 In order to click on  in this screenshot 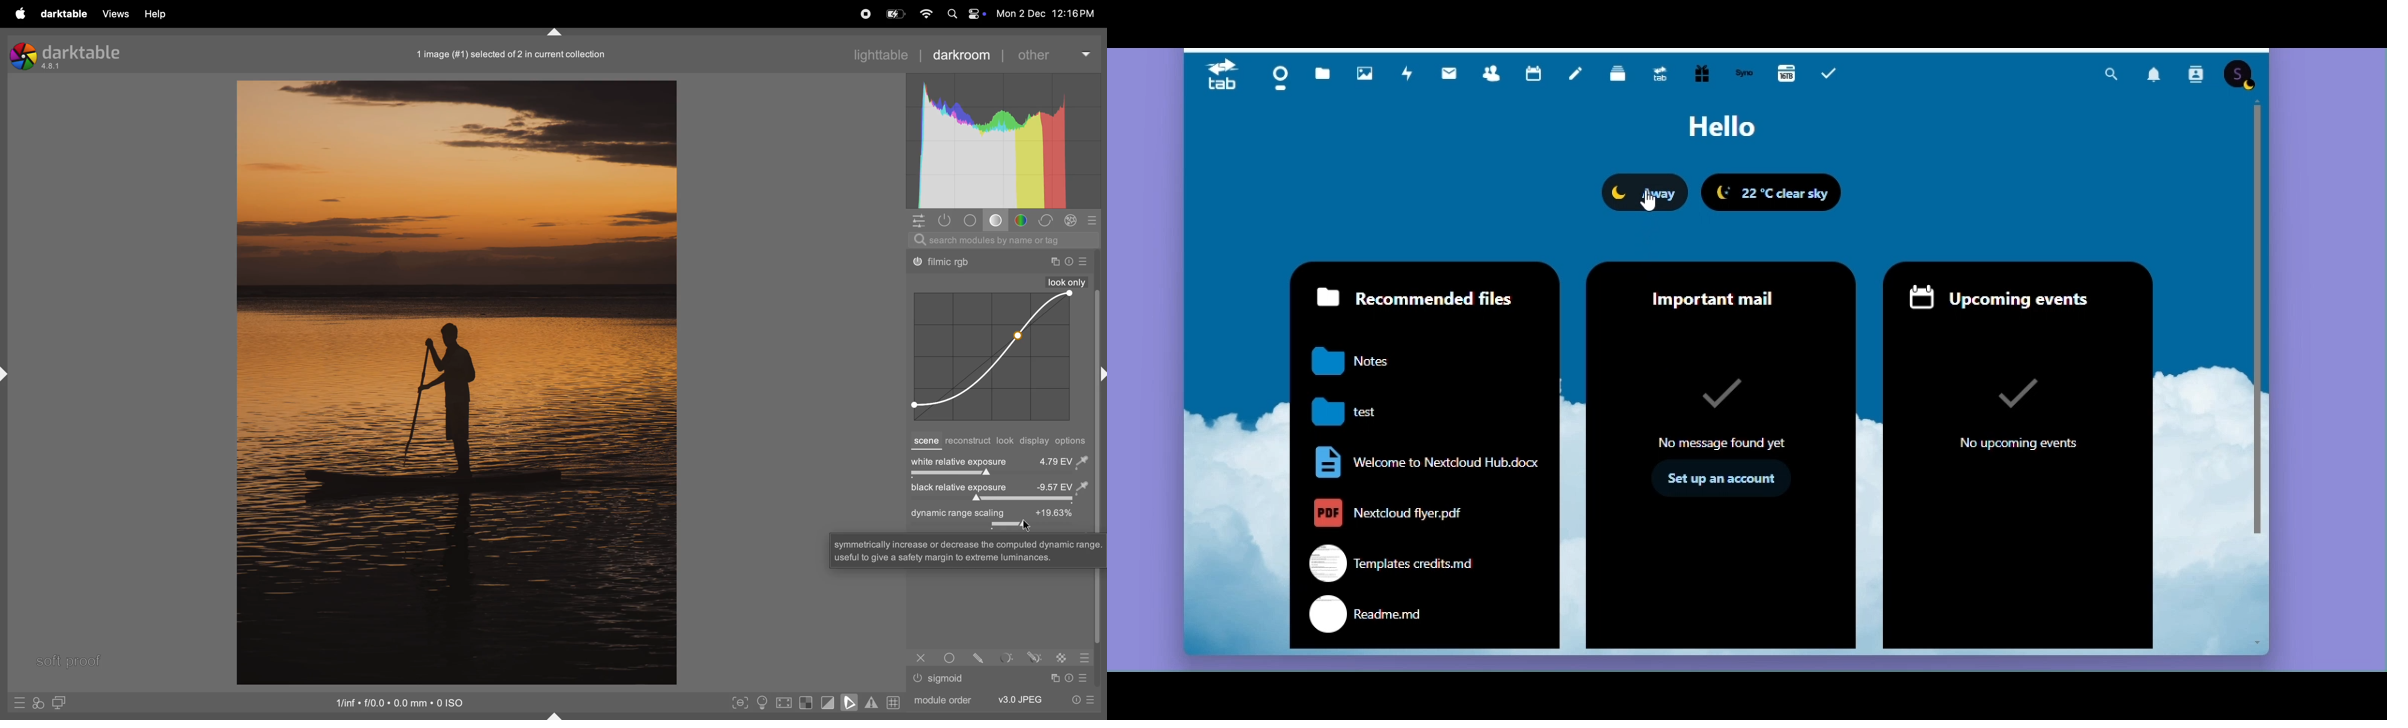, I will do `click(1035, 657)`.